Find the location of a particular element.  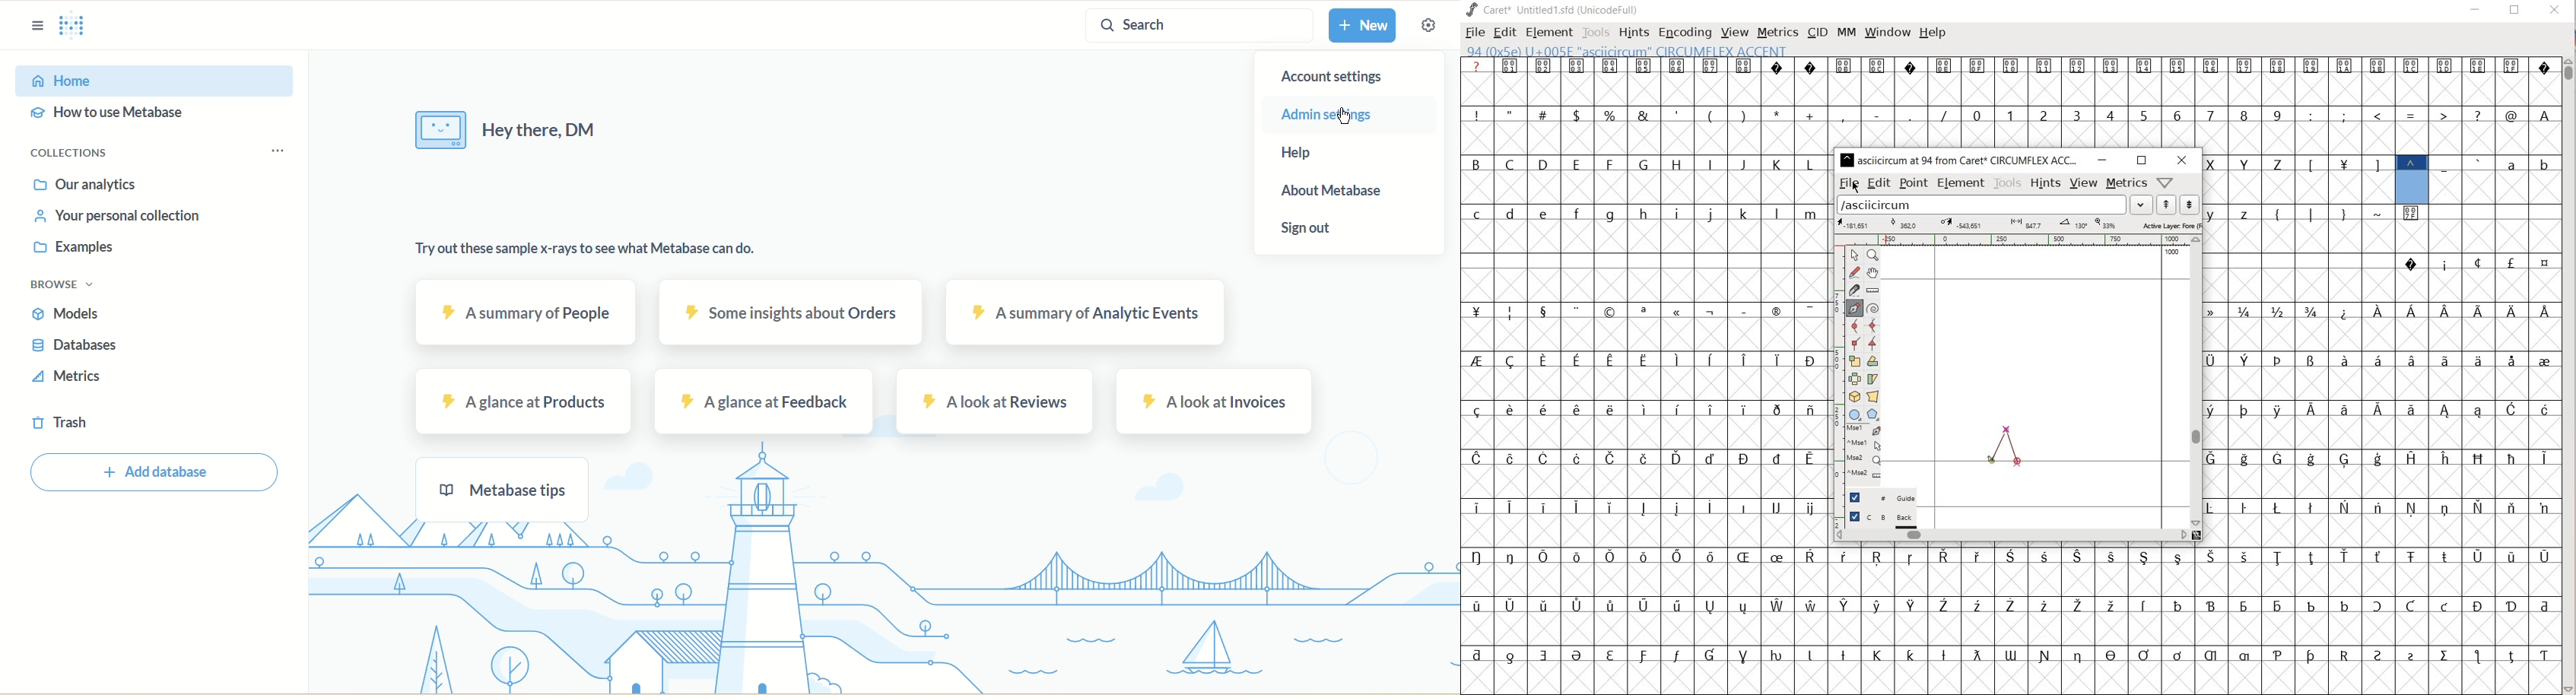

glyph characters is located at coordinates (2382, 375).